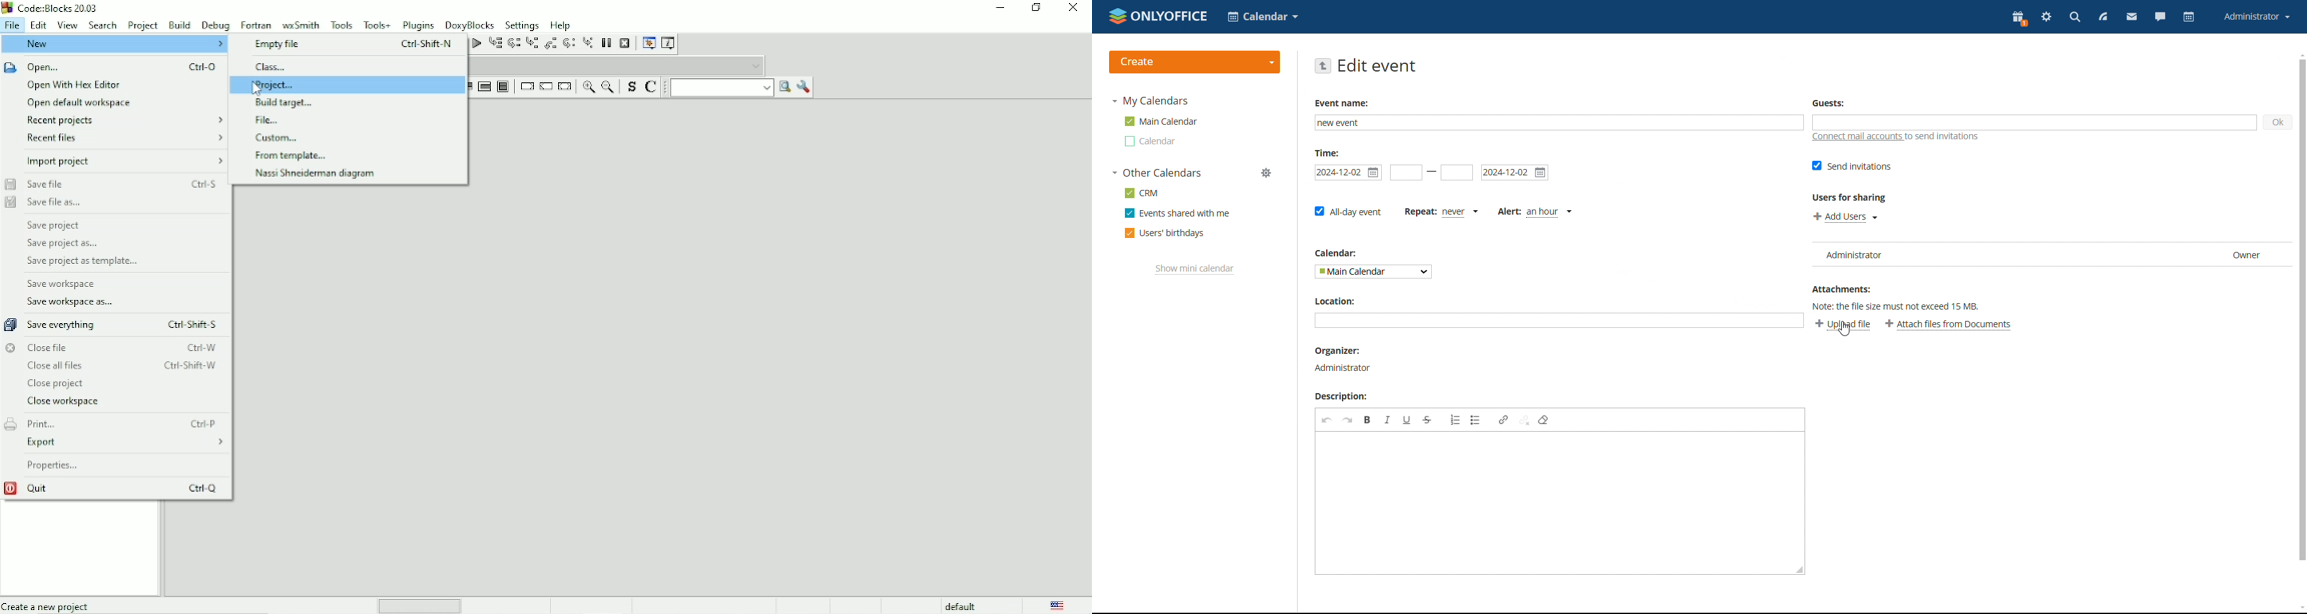 The image size is (2324, 616). I want to click on Run search, so click(731, 87).